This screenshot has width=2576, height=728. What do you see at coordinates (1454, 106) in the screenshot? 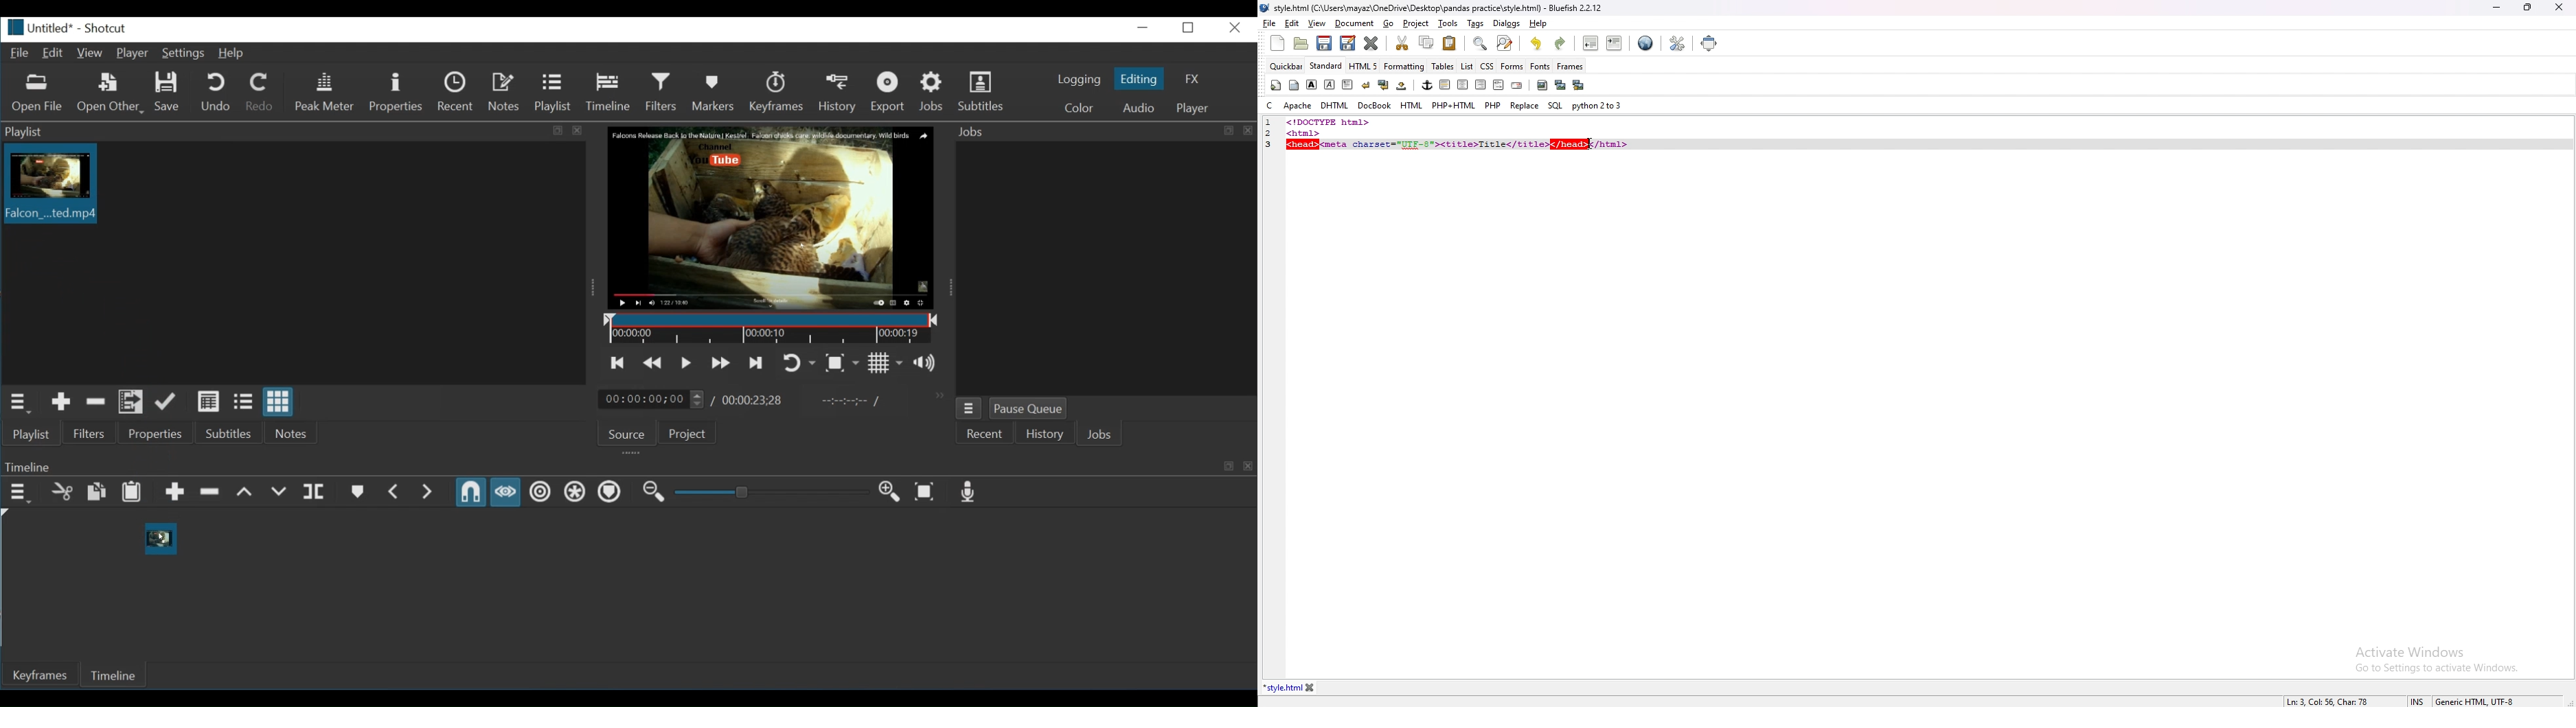
I see `php+html` at bounding box center [1454, 106].